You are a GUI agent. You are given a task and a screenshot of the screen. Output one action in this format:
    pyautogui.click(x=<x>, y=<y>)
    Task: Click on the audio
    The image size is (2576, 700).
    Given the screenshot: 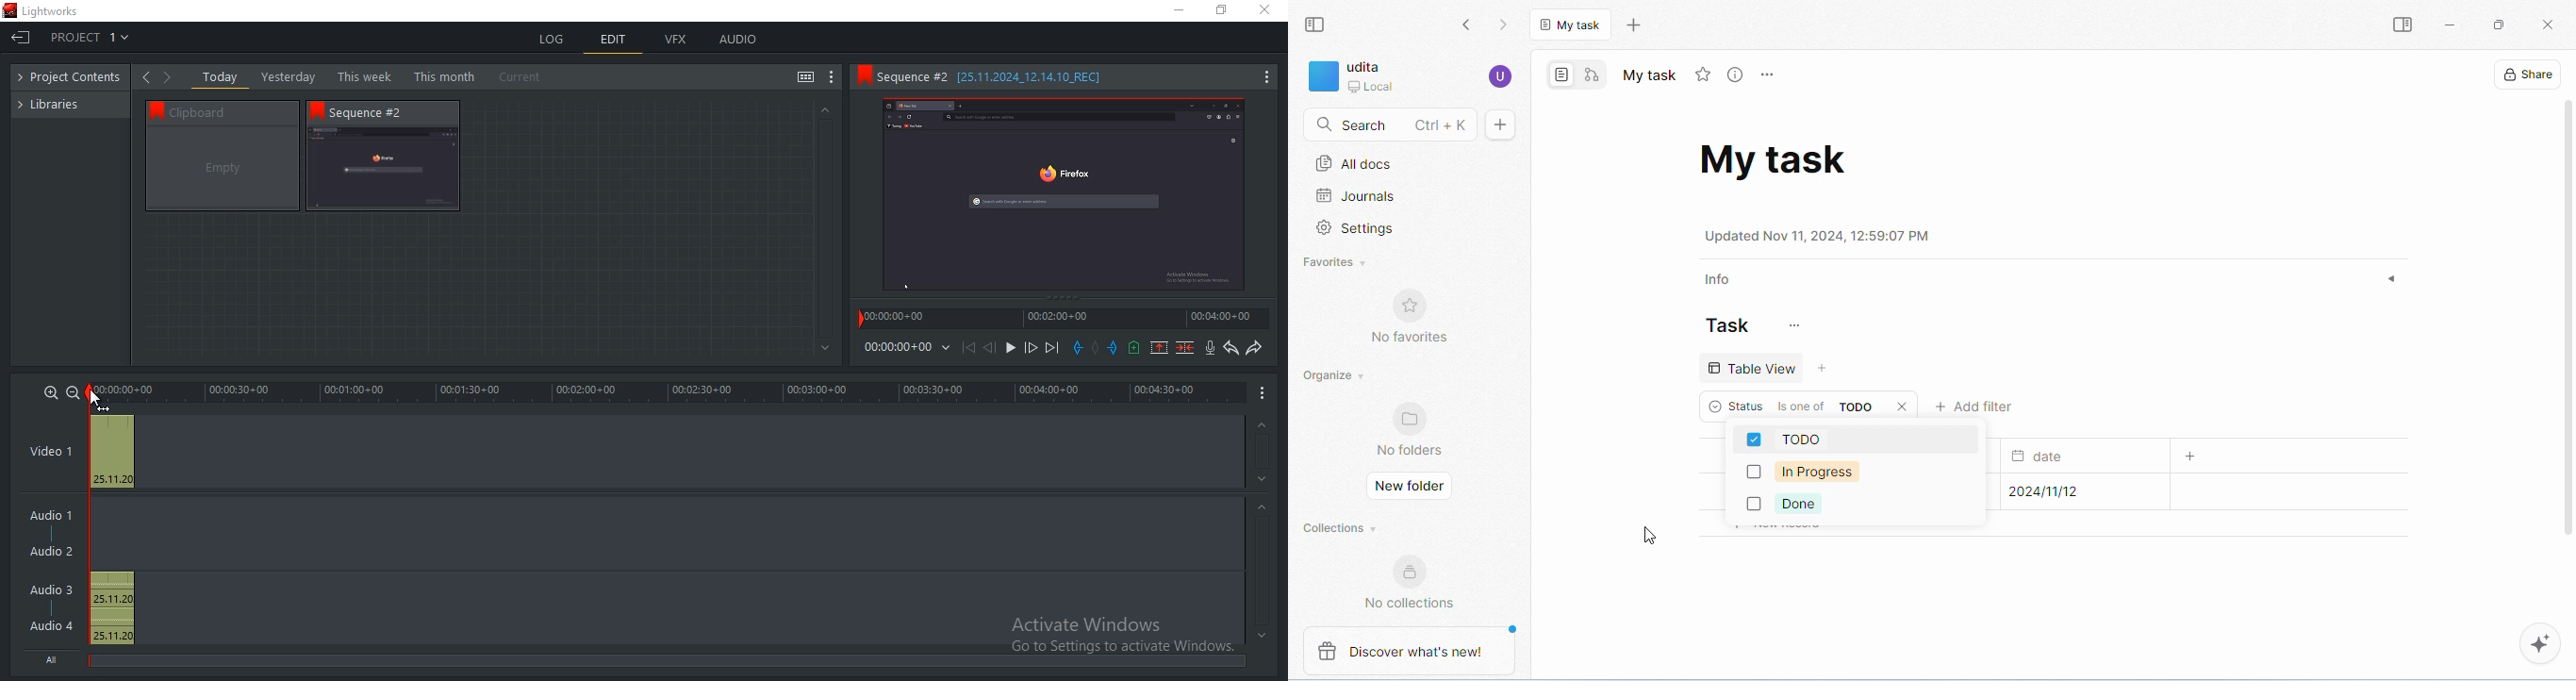 What is the action you would take?
    pyautogui.click(x=737, y=39)
    